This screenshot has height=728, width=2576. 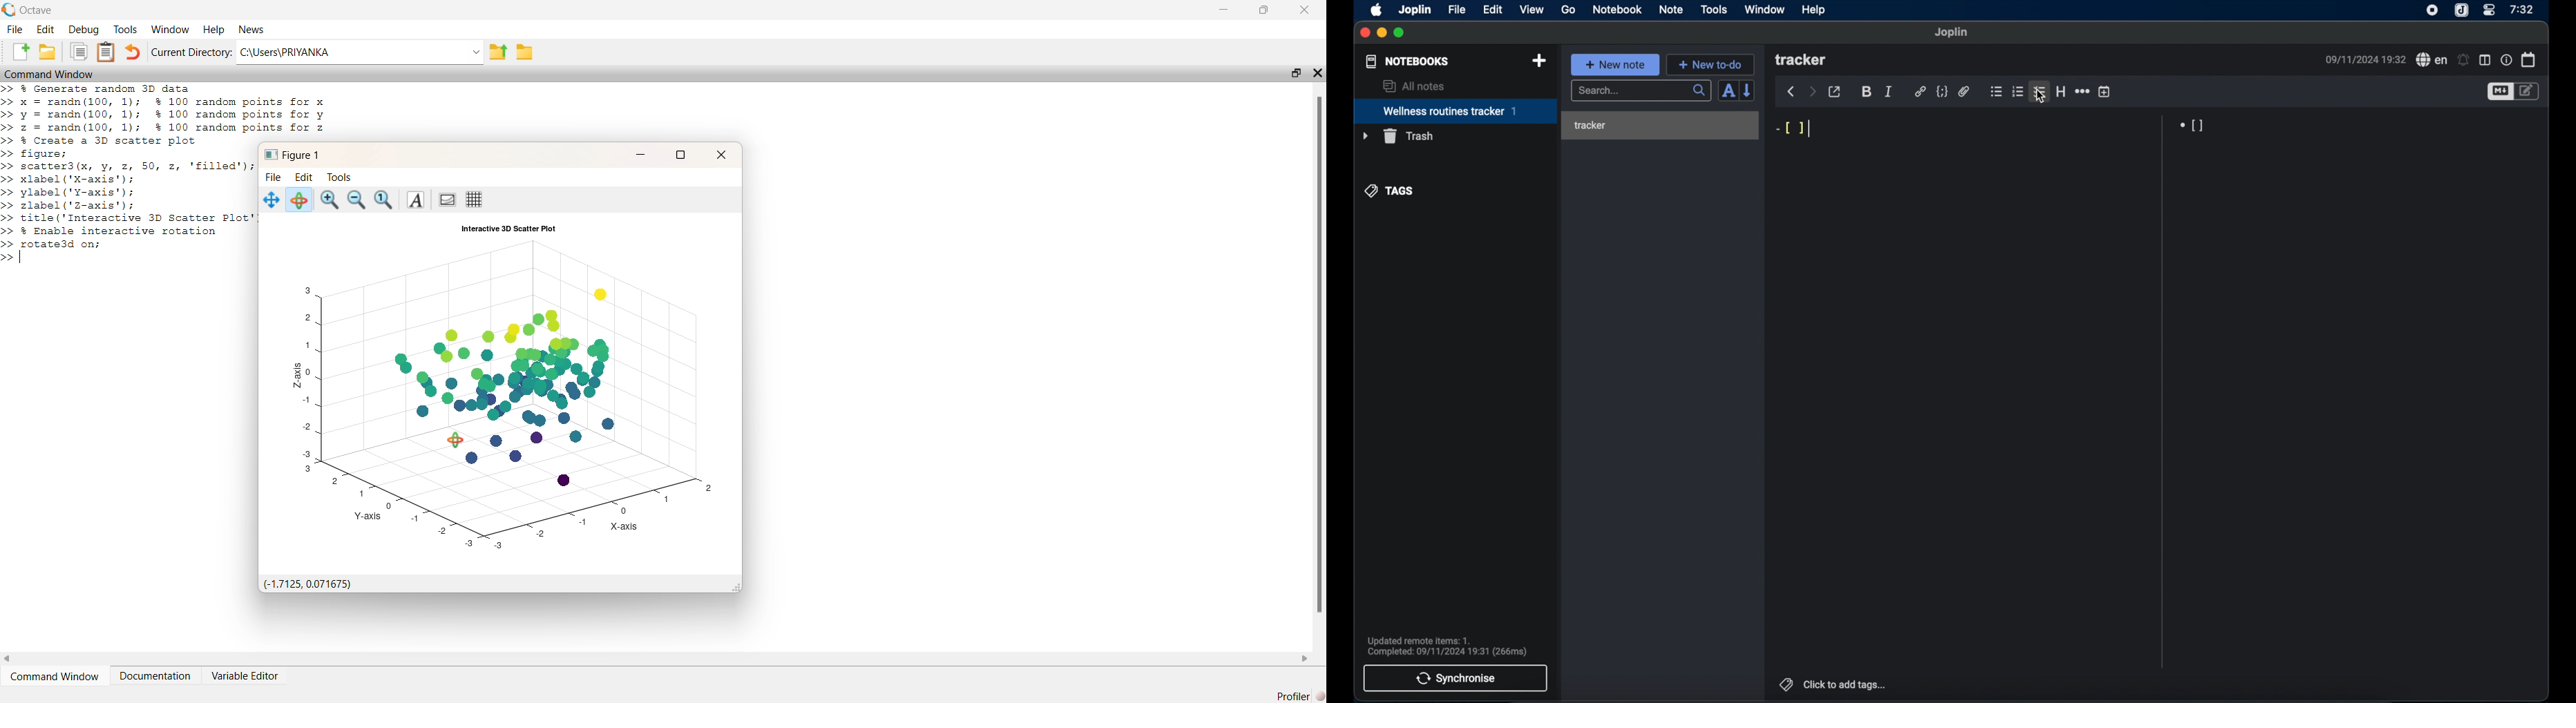 What do you see at coordinates (2485, 60) in the screenshot?
I see `toggle editor layout` at bounding box center [2485, 60].